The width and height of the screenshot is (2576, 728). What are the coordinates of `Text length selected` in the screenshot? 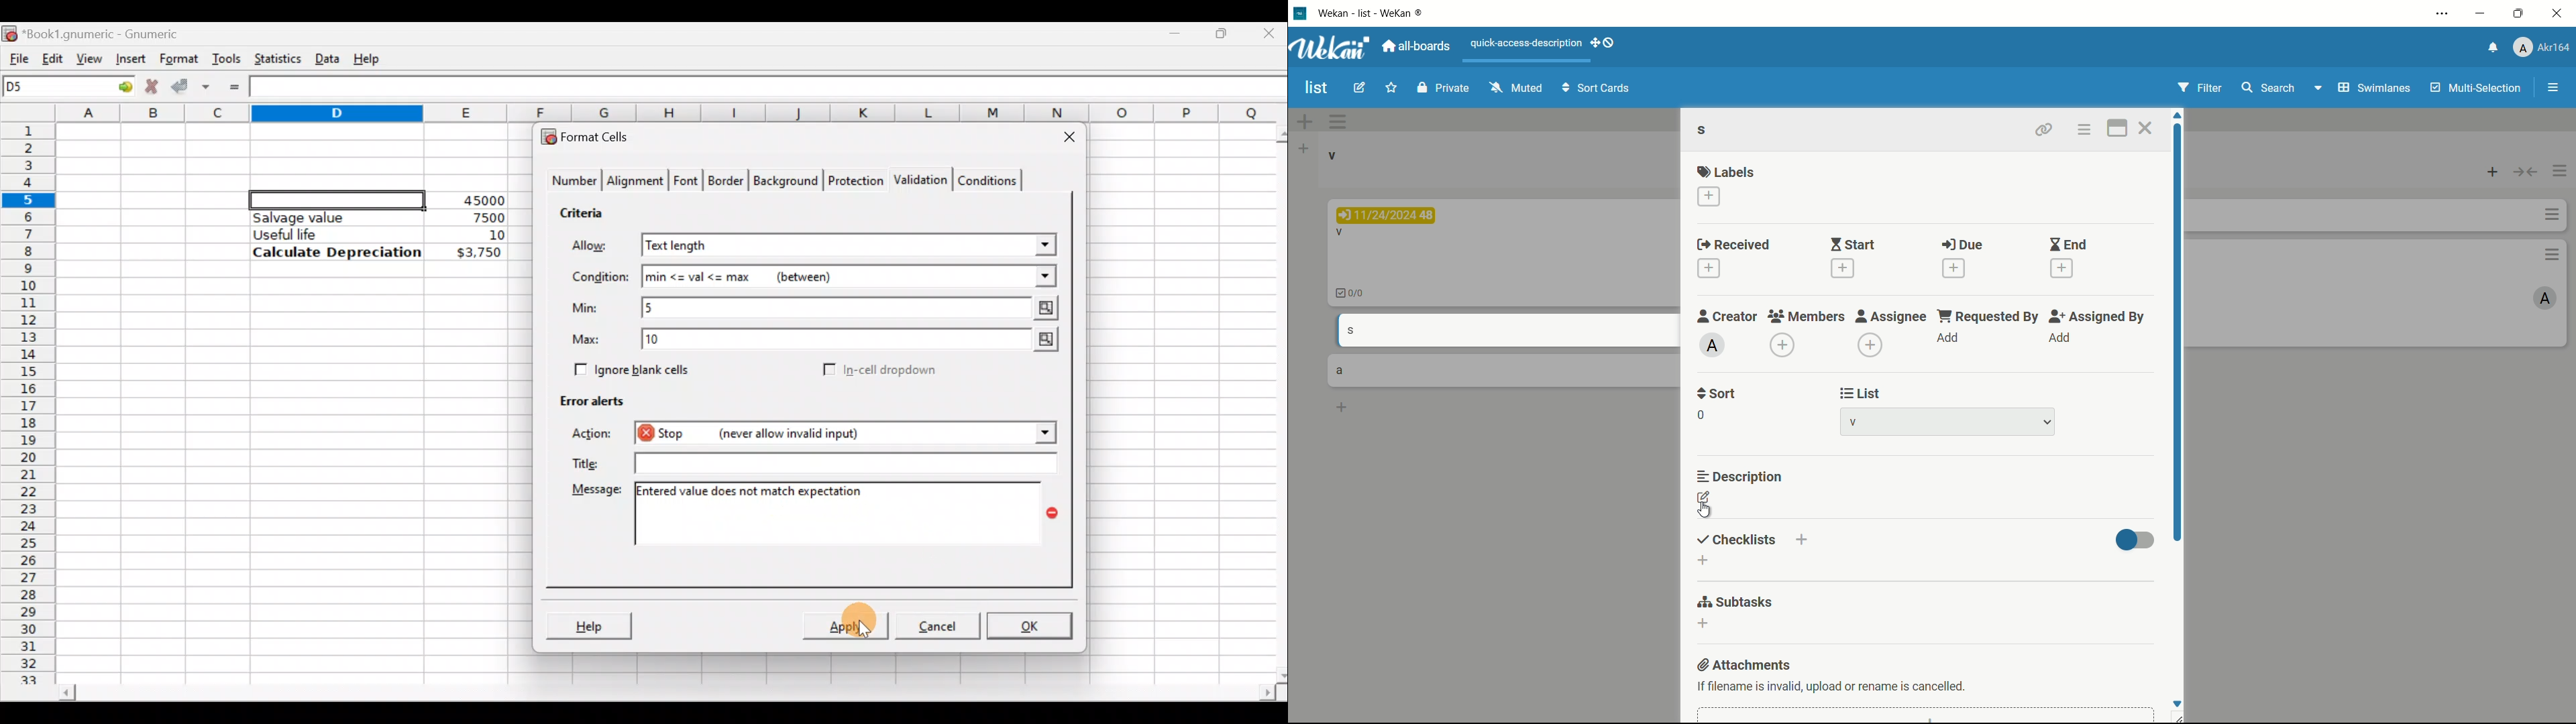 It's located at (850, 246).